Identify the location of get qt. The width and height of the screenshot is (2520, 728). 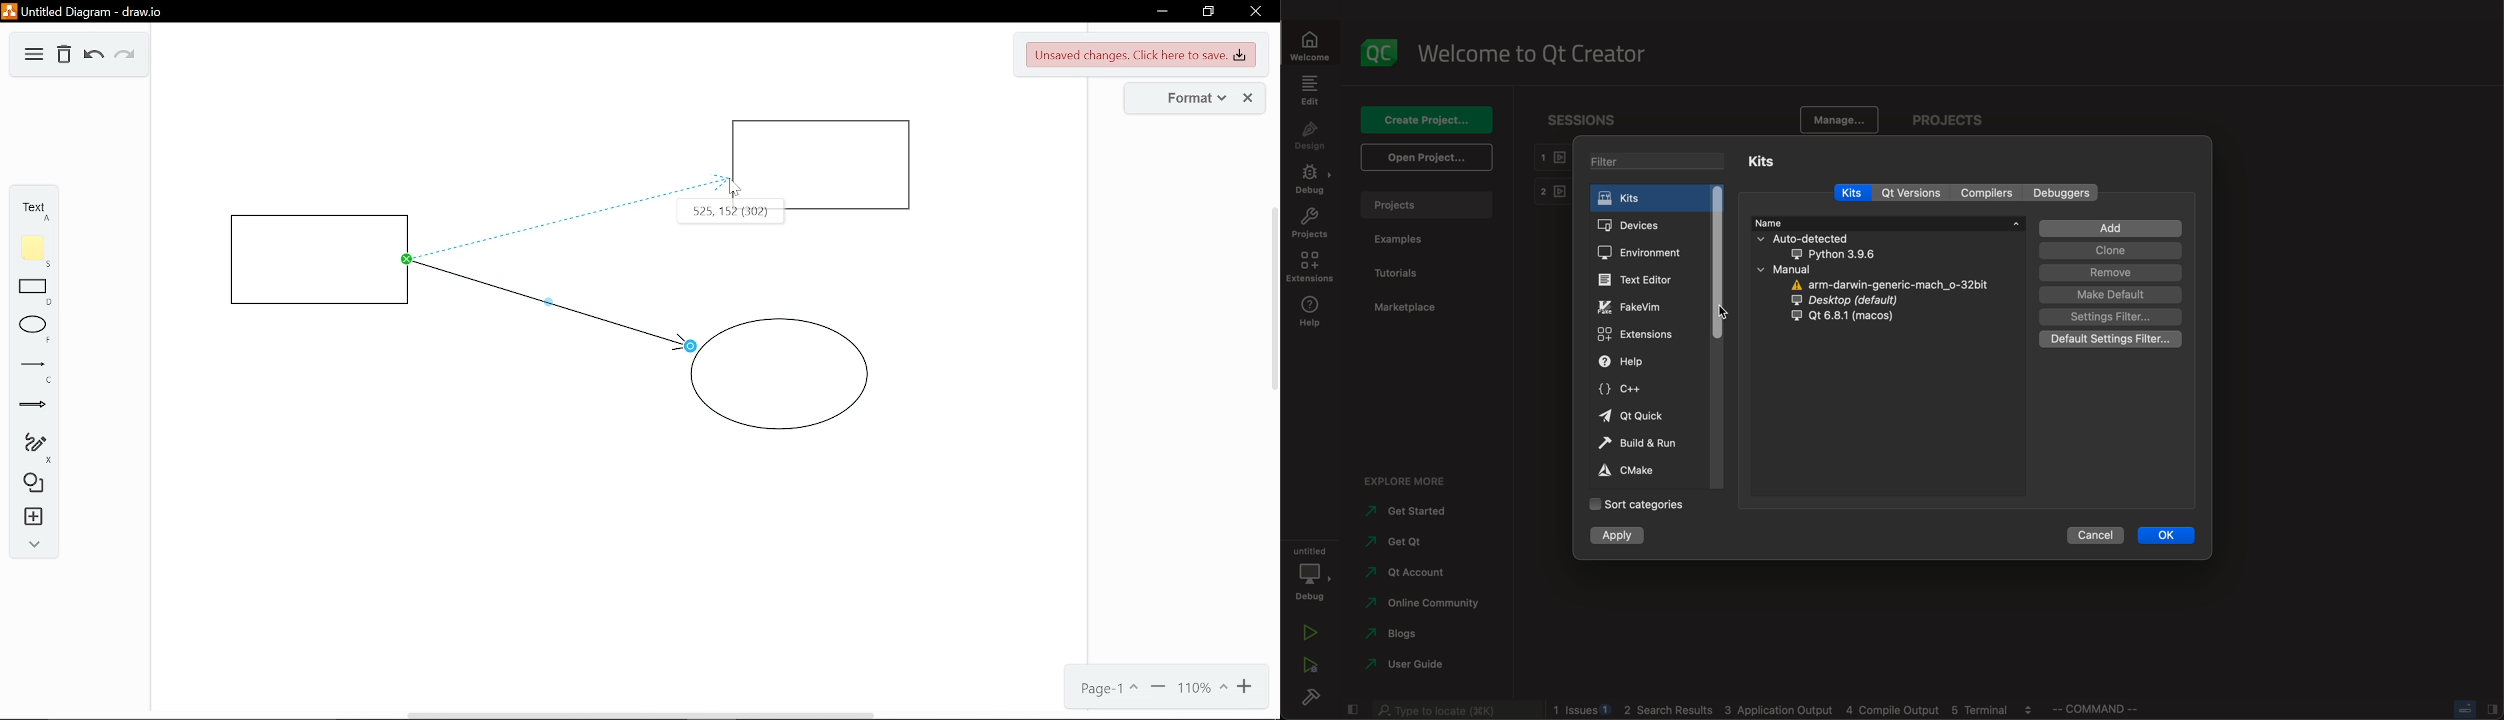
(1408, 543).